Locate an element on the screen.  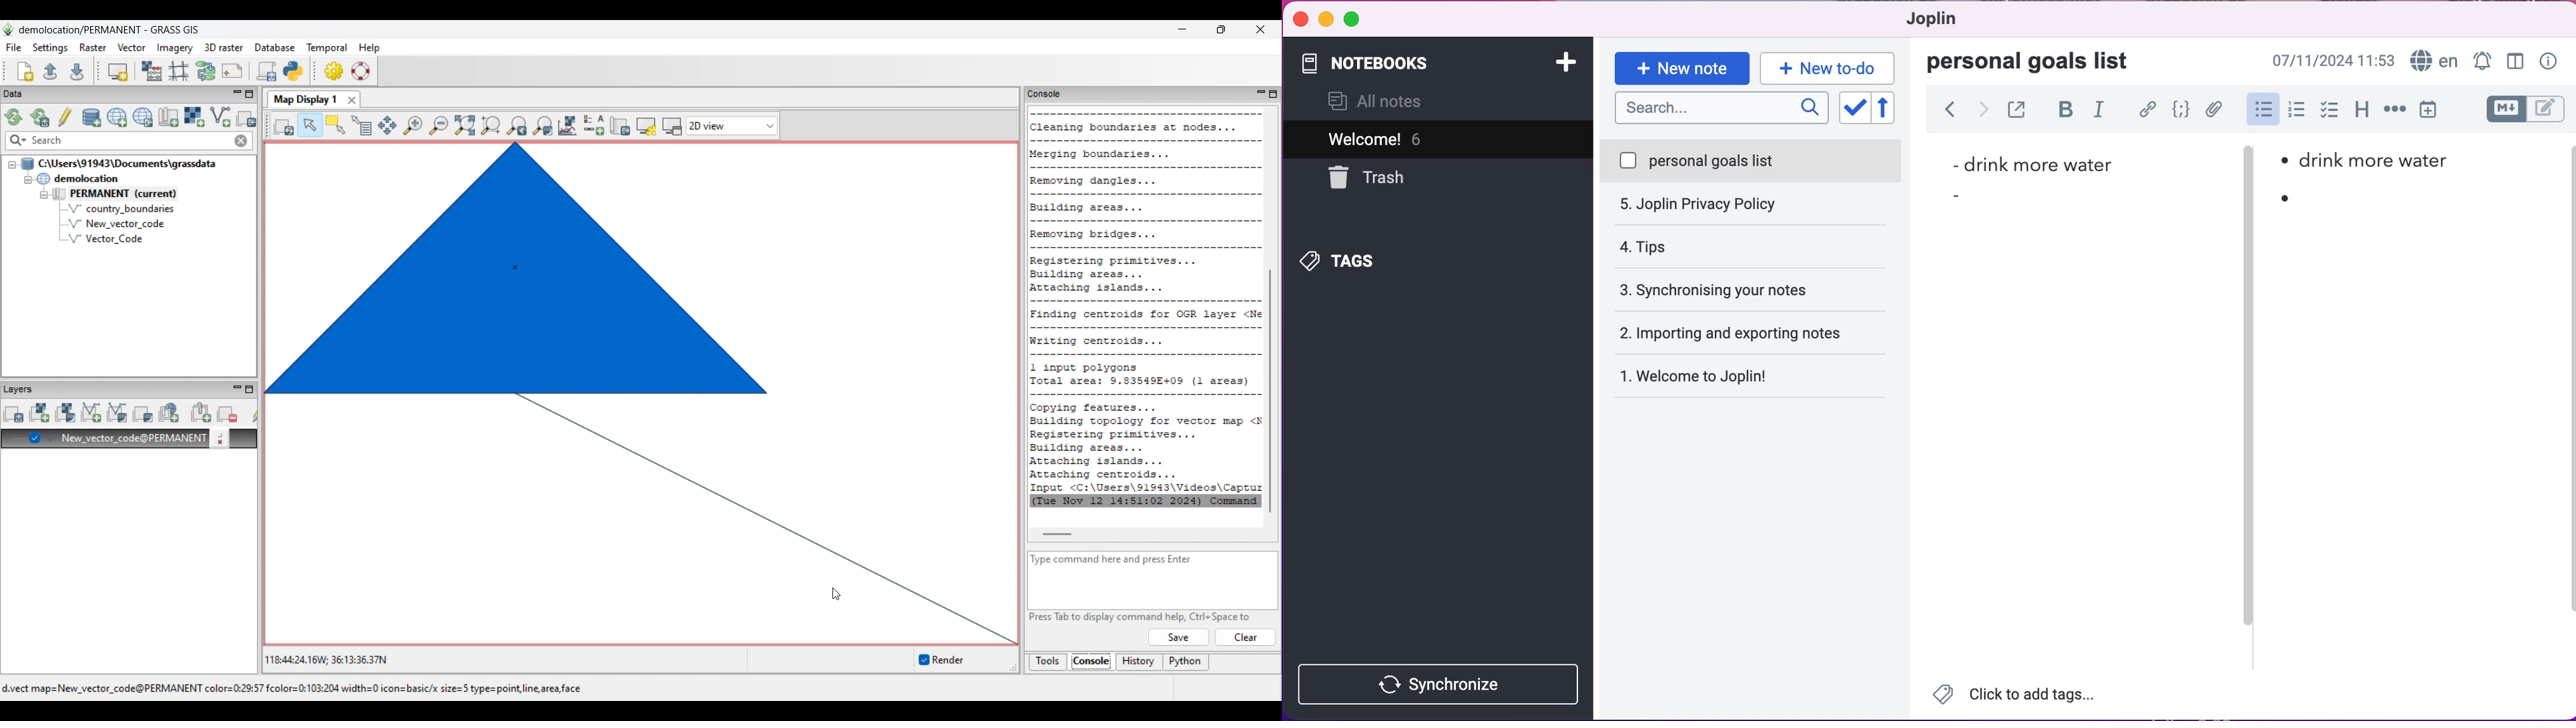
bulleted lists is located at coordinates (2262, 110).